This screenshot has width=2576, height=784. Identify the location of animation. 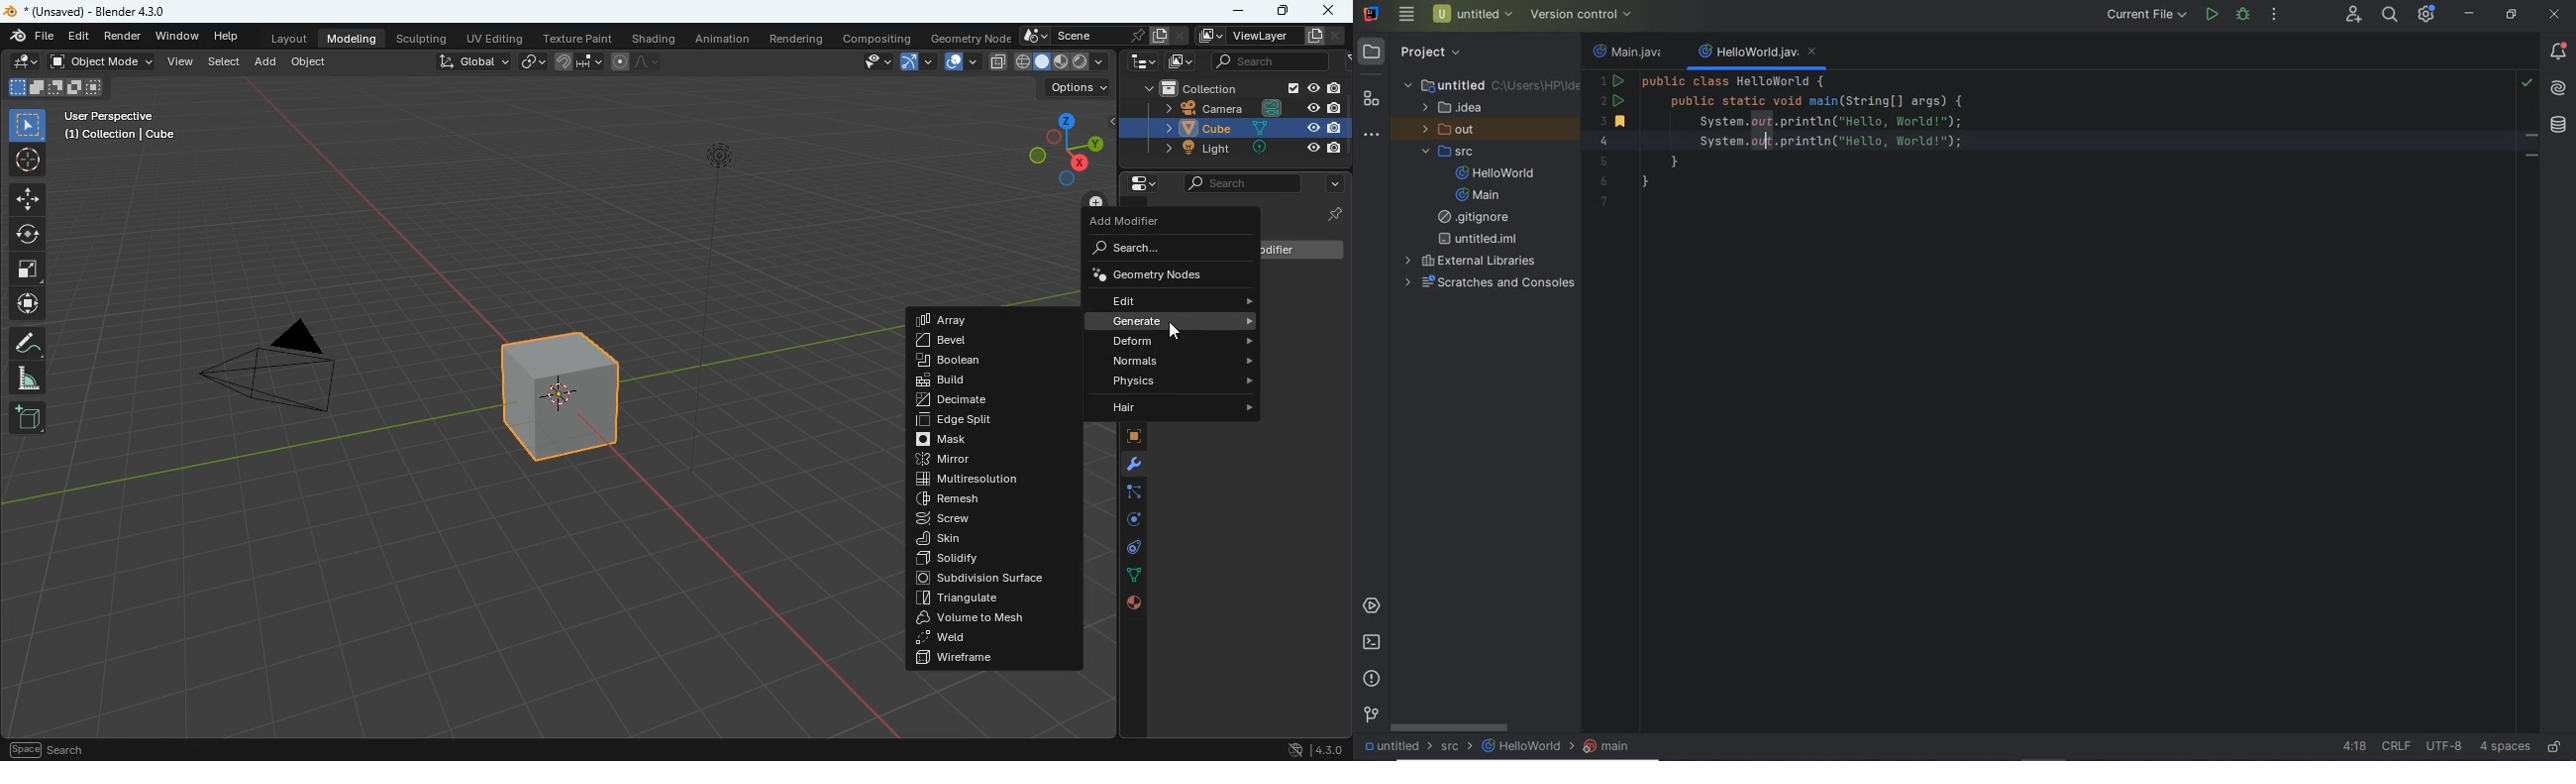
(725, 39).